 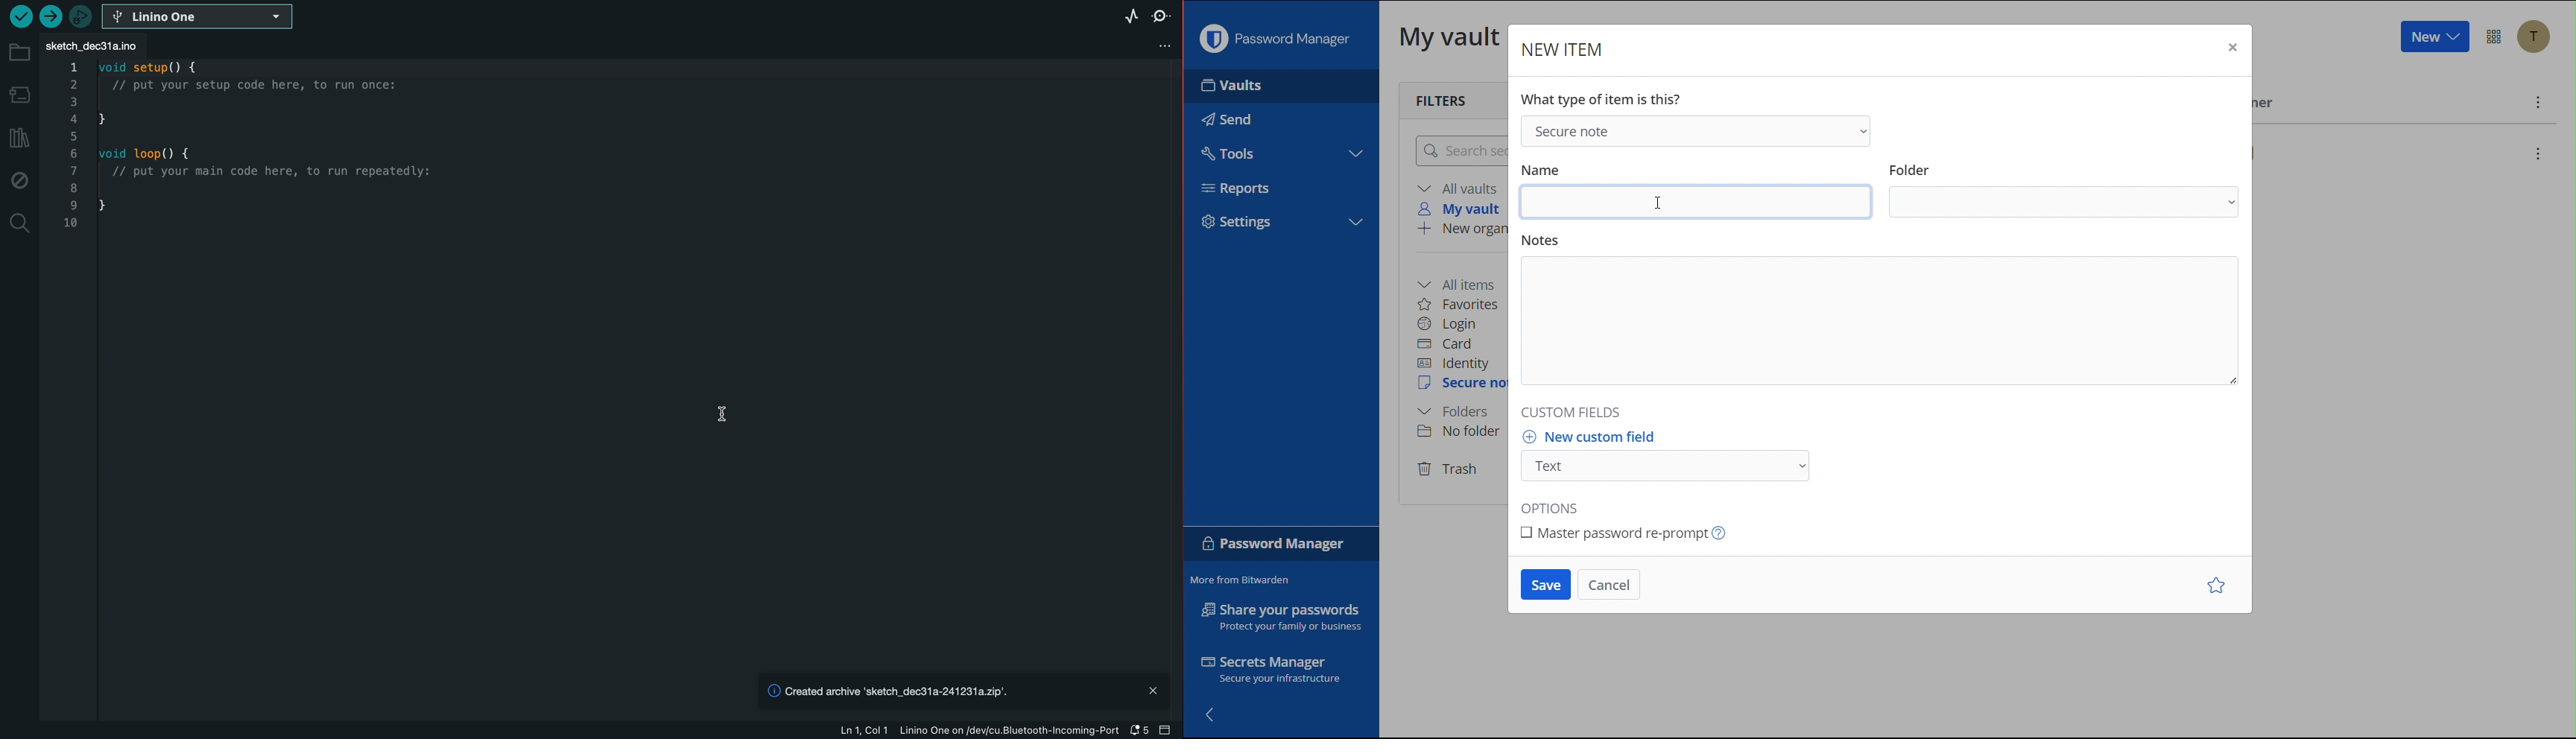 I want to click on Card, so click(x=1445, y=344).